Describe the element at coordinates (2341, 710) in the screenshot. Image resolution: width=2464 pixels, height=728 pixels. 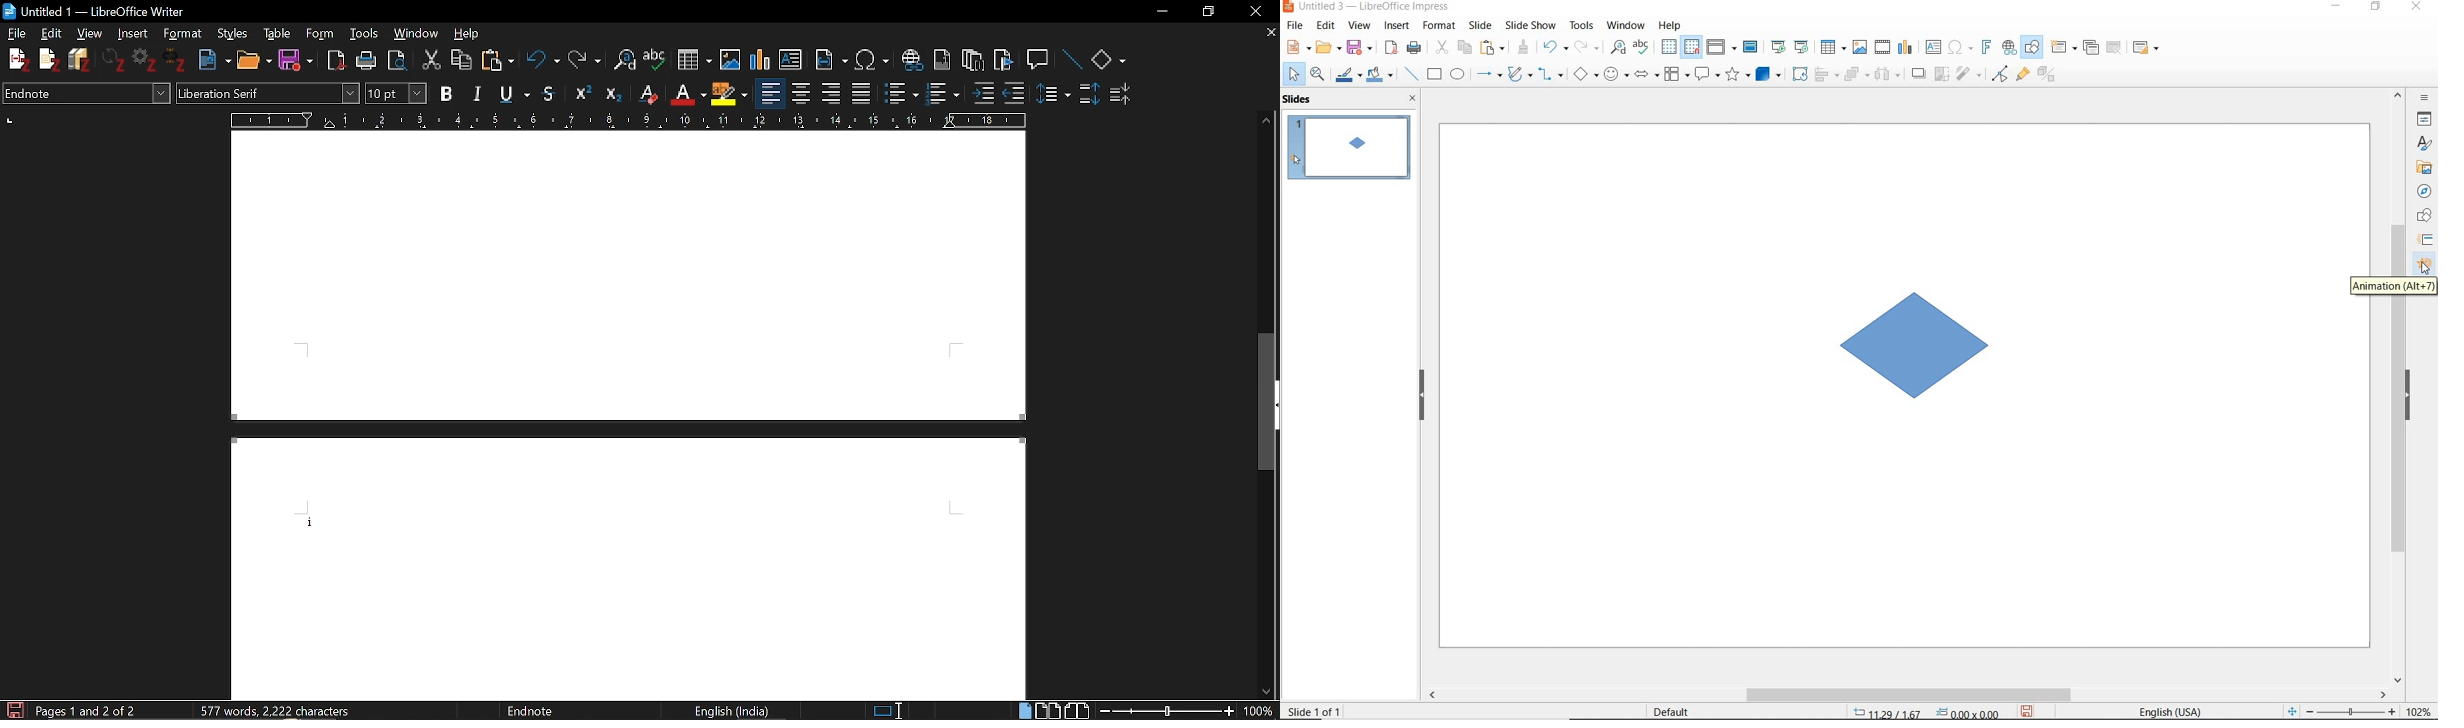
I see `zoom out or zoom in` at that location.